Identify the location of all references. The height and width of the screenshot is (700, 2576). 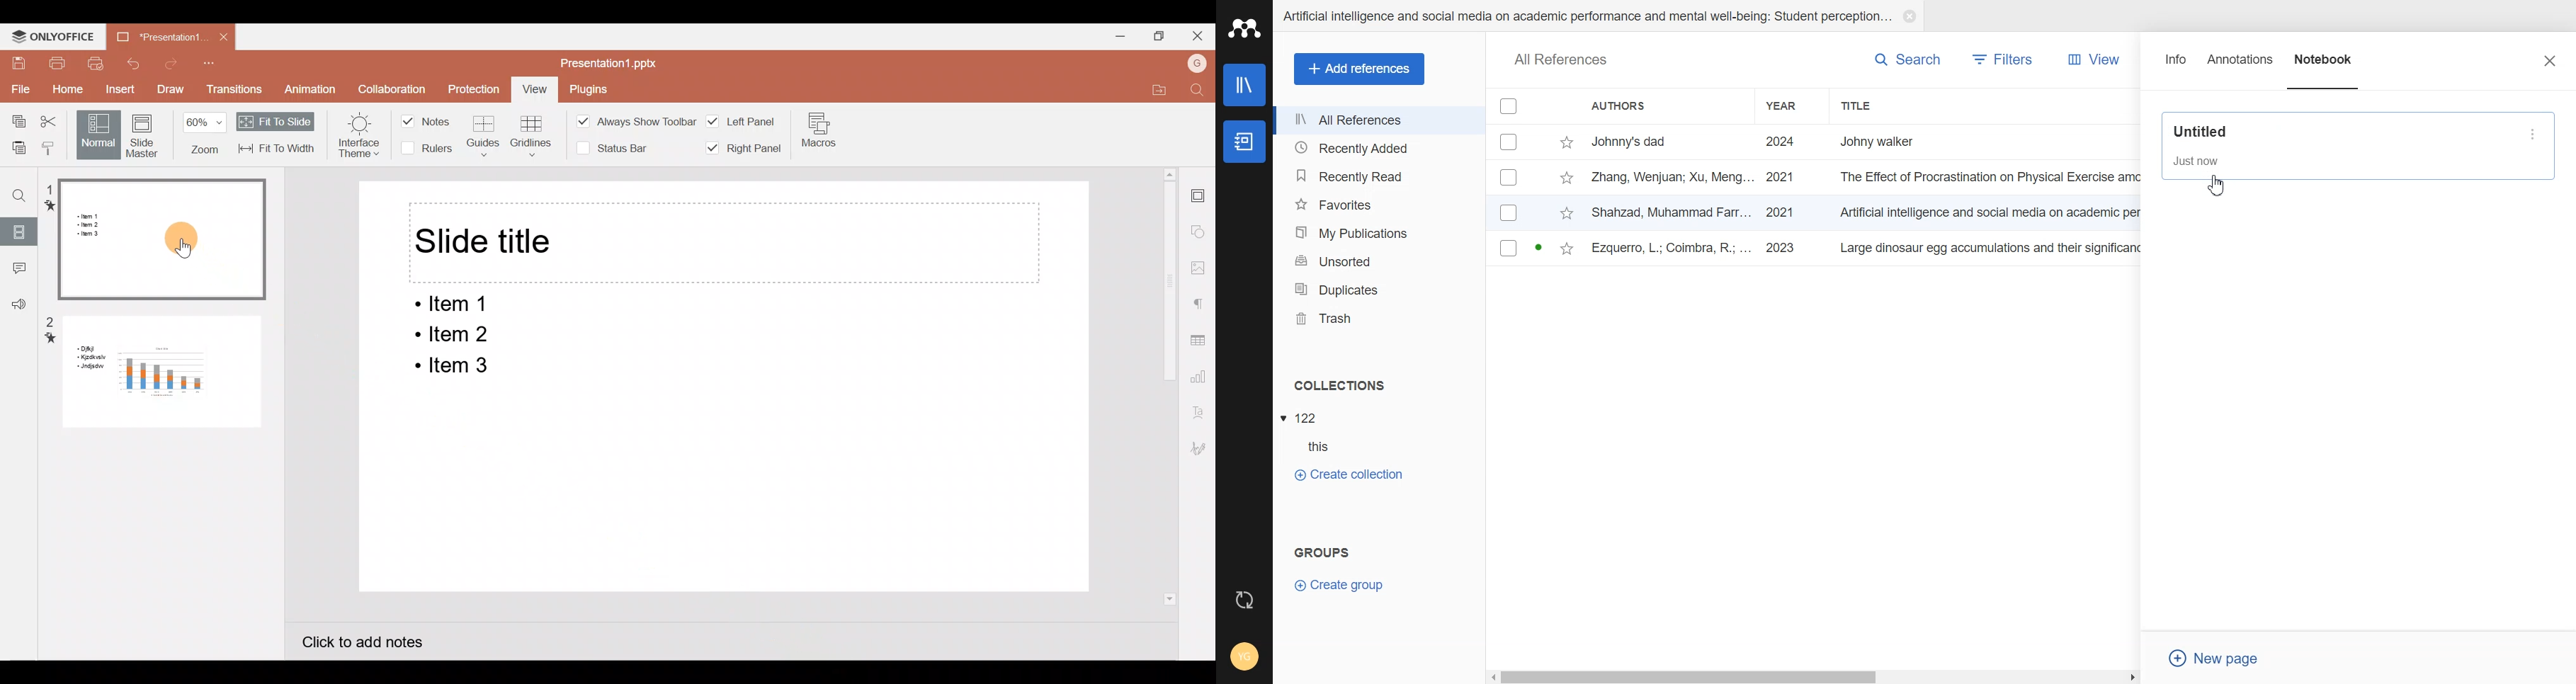
(1561, 61).